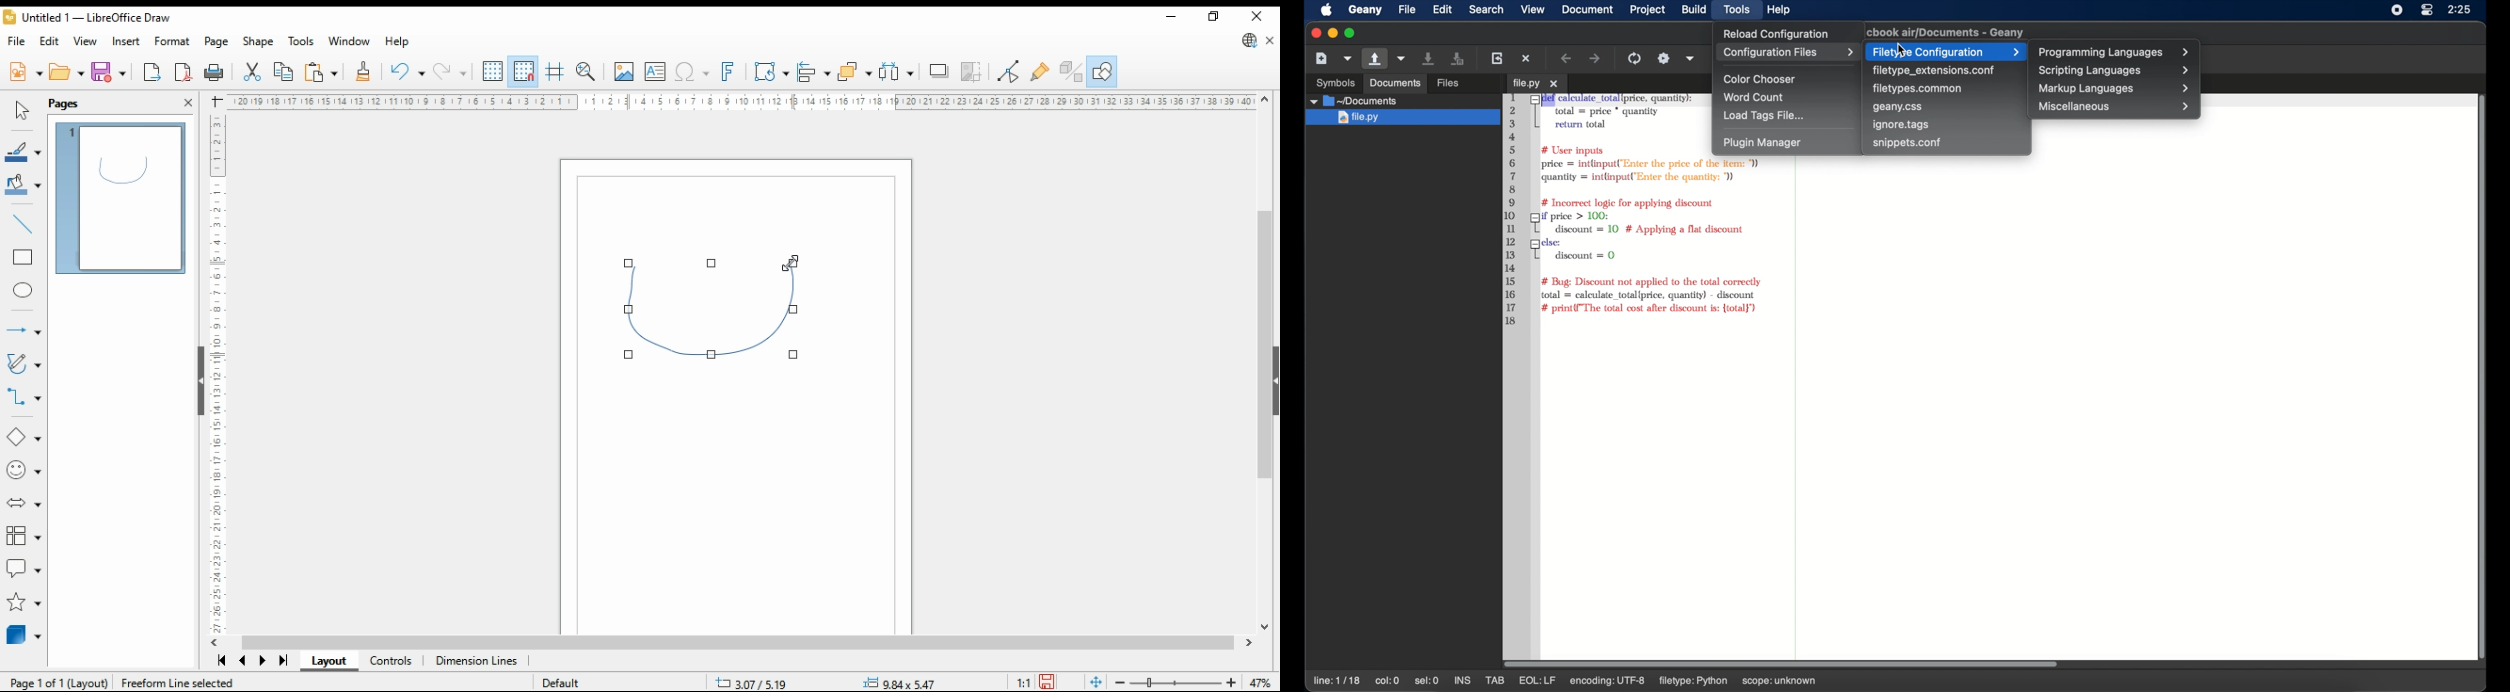  Describe the element at coordinates (623, 72) in the screenshot. I see `insert image` at that location.